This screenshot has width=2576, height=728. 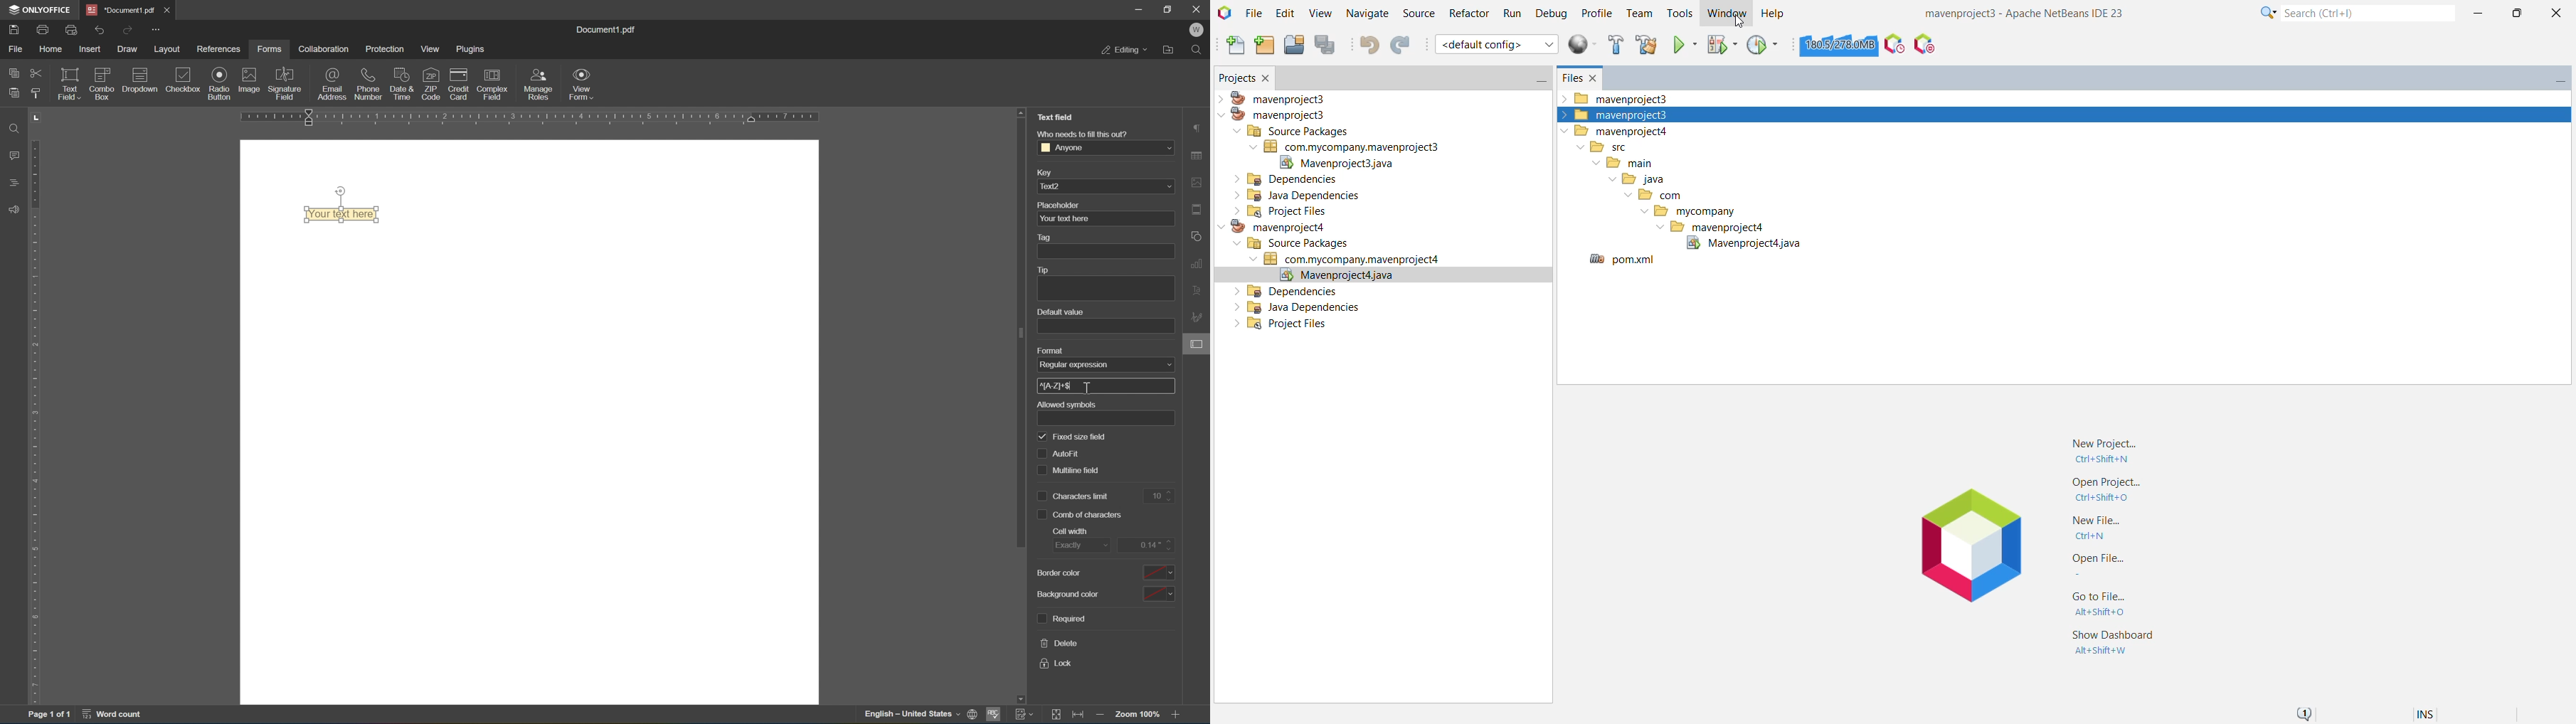 I want to click on chart settings, so click(x=1197, y=265).